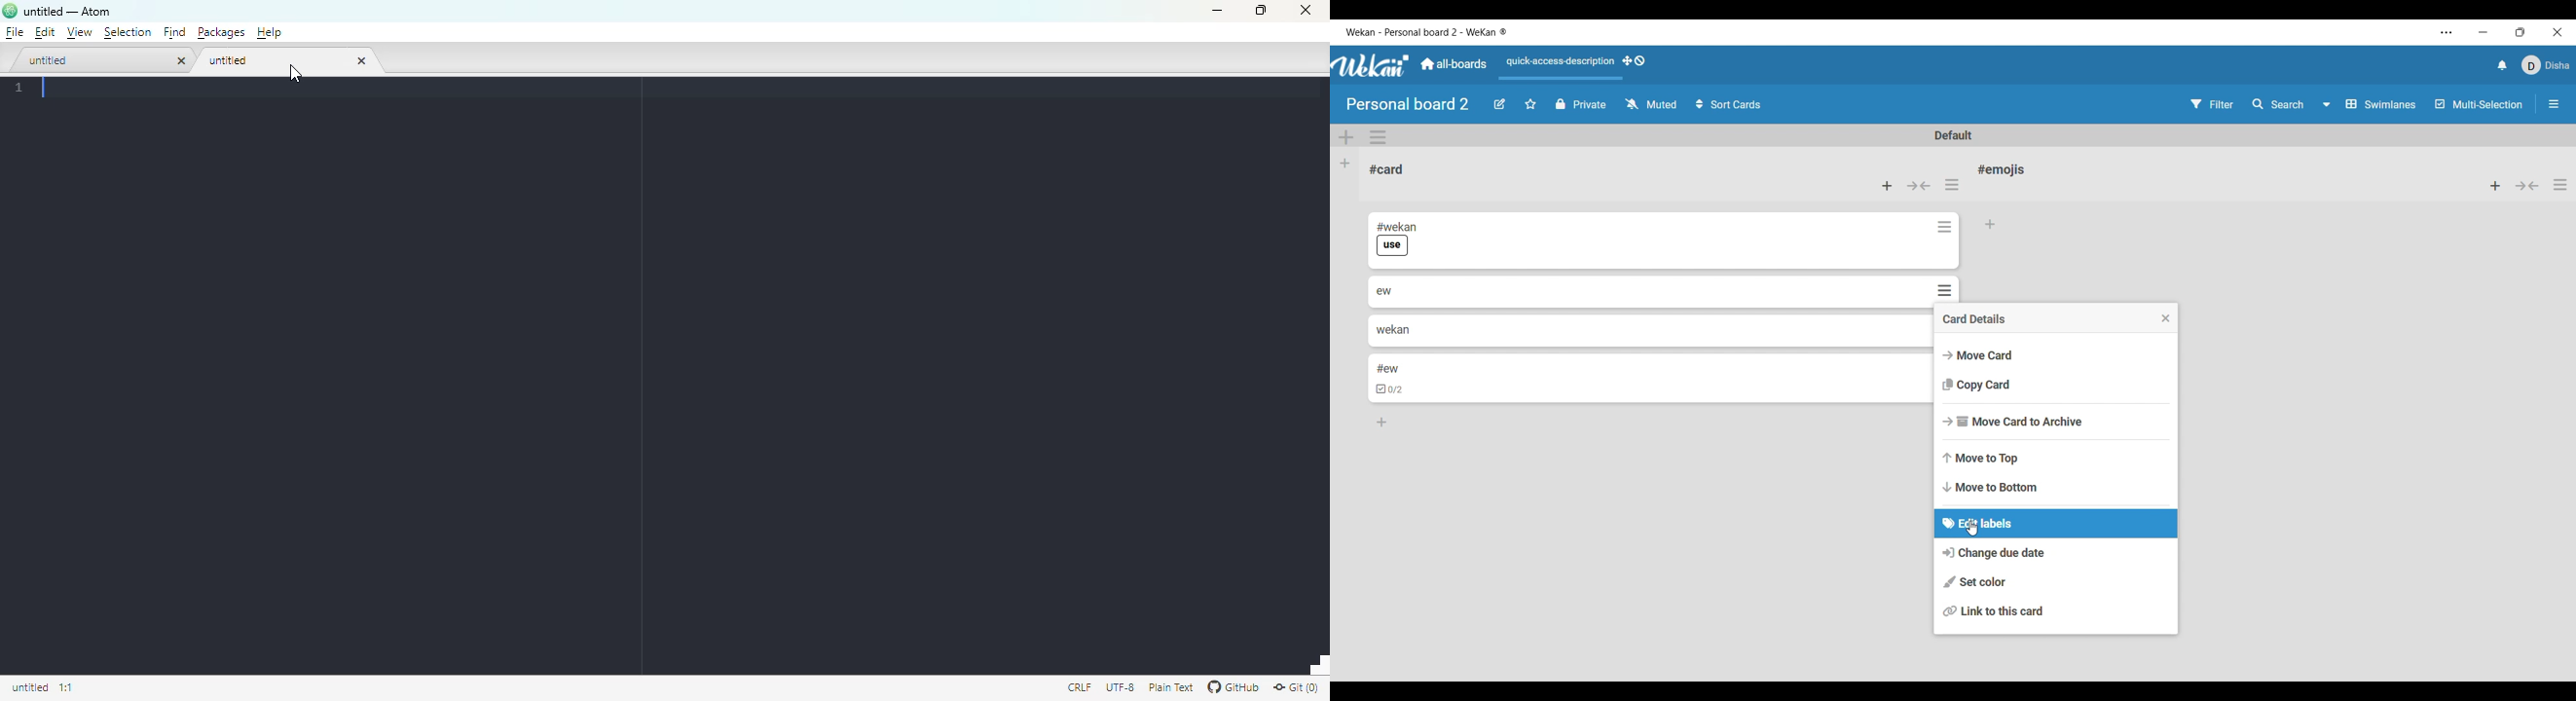  What do you see at coordinates (1384, 290) in the screenshot?
I see `ew` at bounding box center [1384, 290].